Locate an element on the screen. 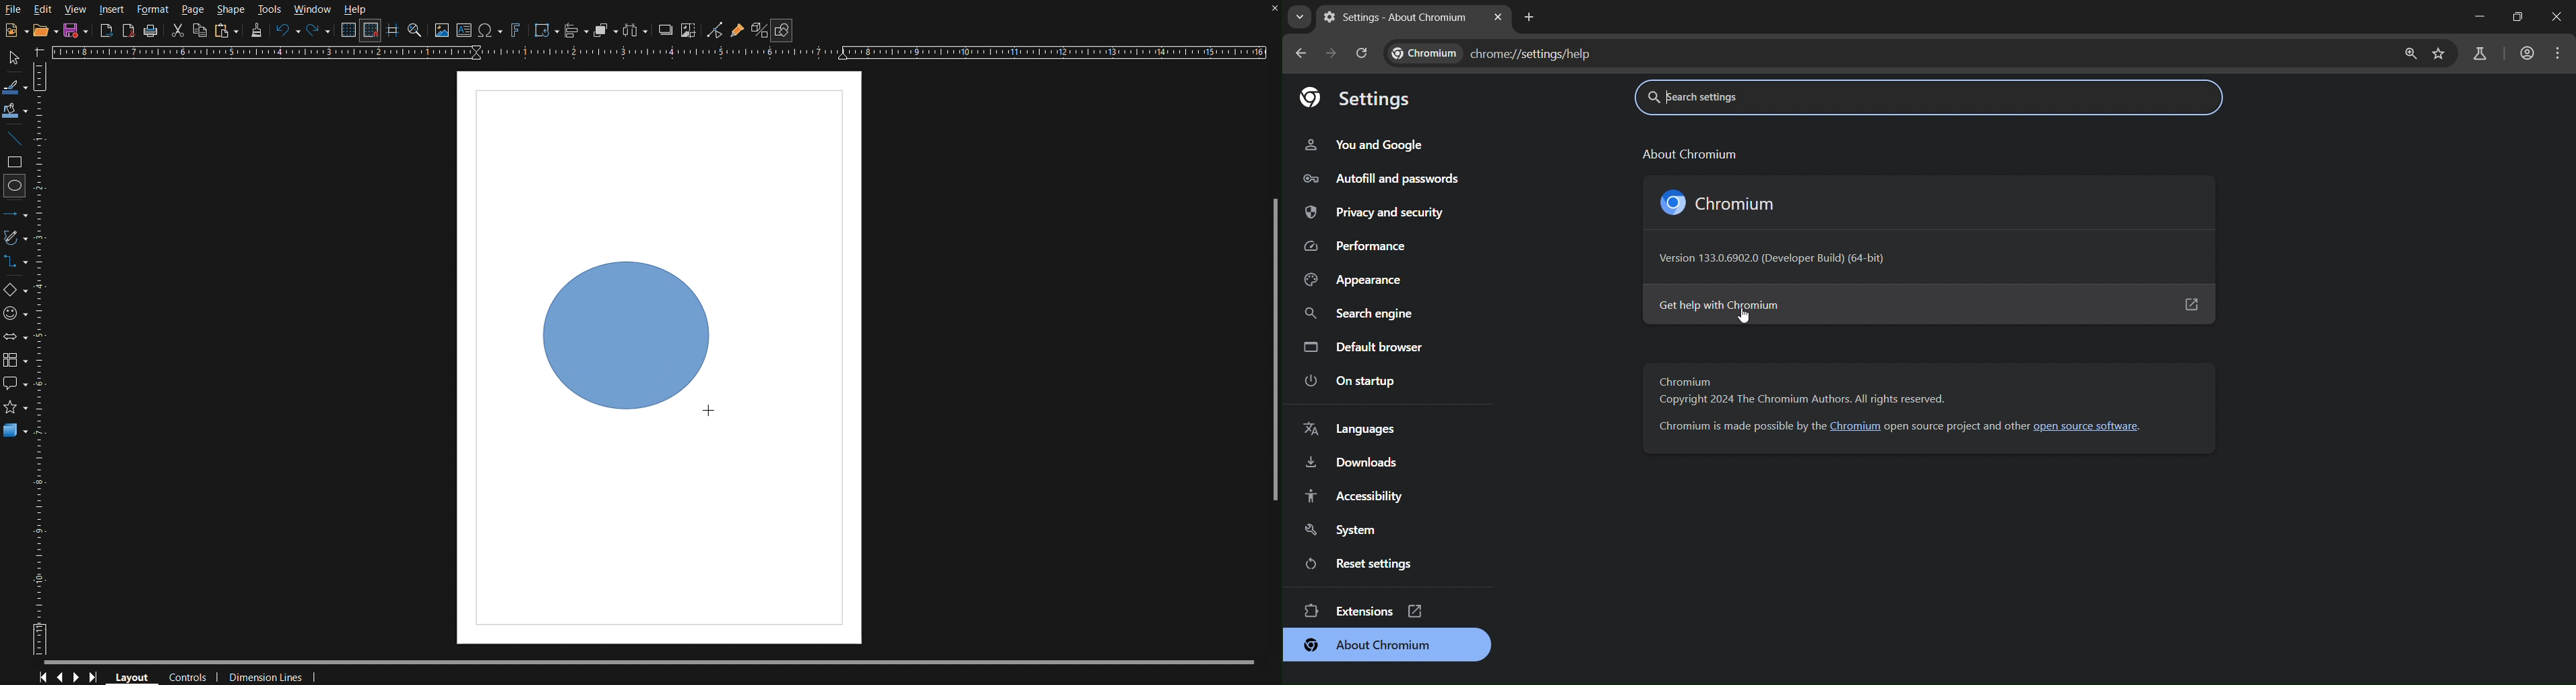 The width and height of the screenshot is (2576, 700). Display Grid is located at coordinates (348, 31).